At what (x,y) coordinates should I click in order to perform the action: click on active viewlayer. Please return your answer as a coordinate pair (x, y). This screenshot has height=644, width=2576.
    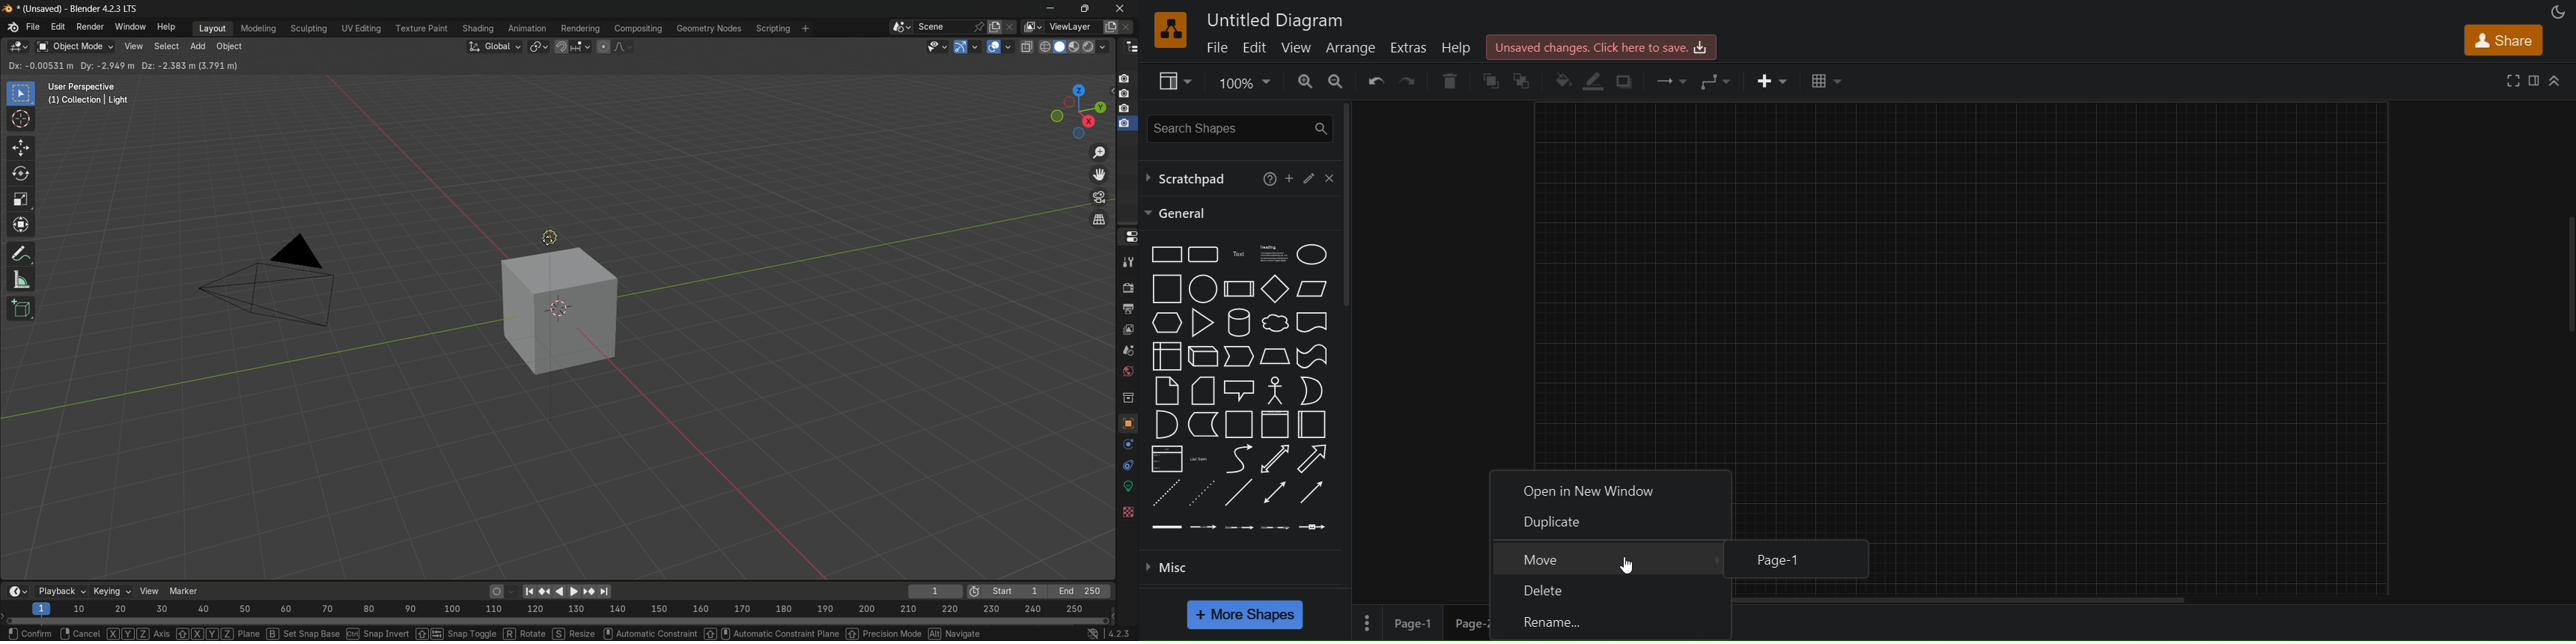
    Looking at the image, I should click on (1031, 27).